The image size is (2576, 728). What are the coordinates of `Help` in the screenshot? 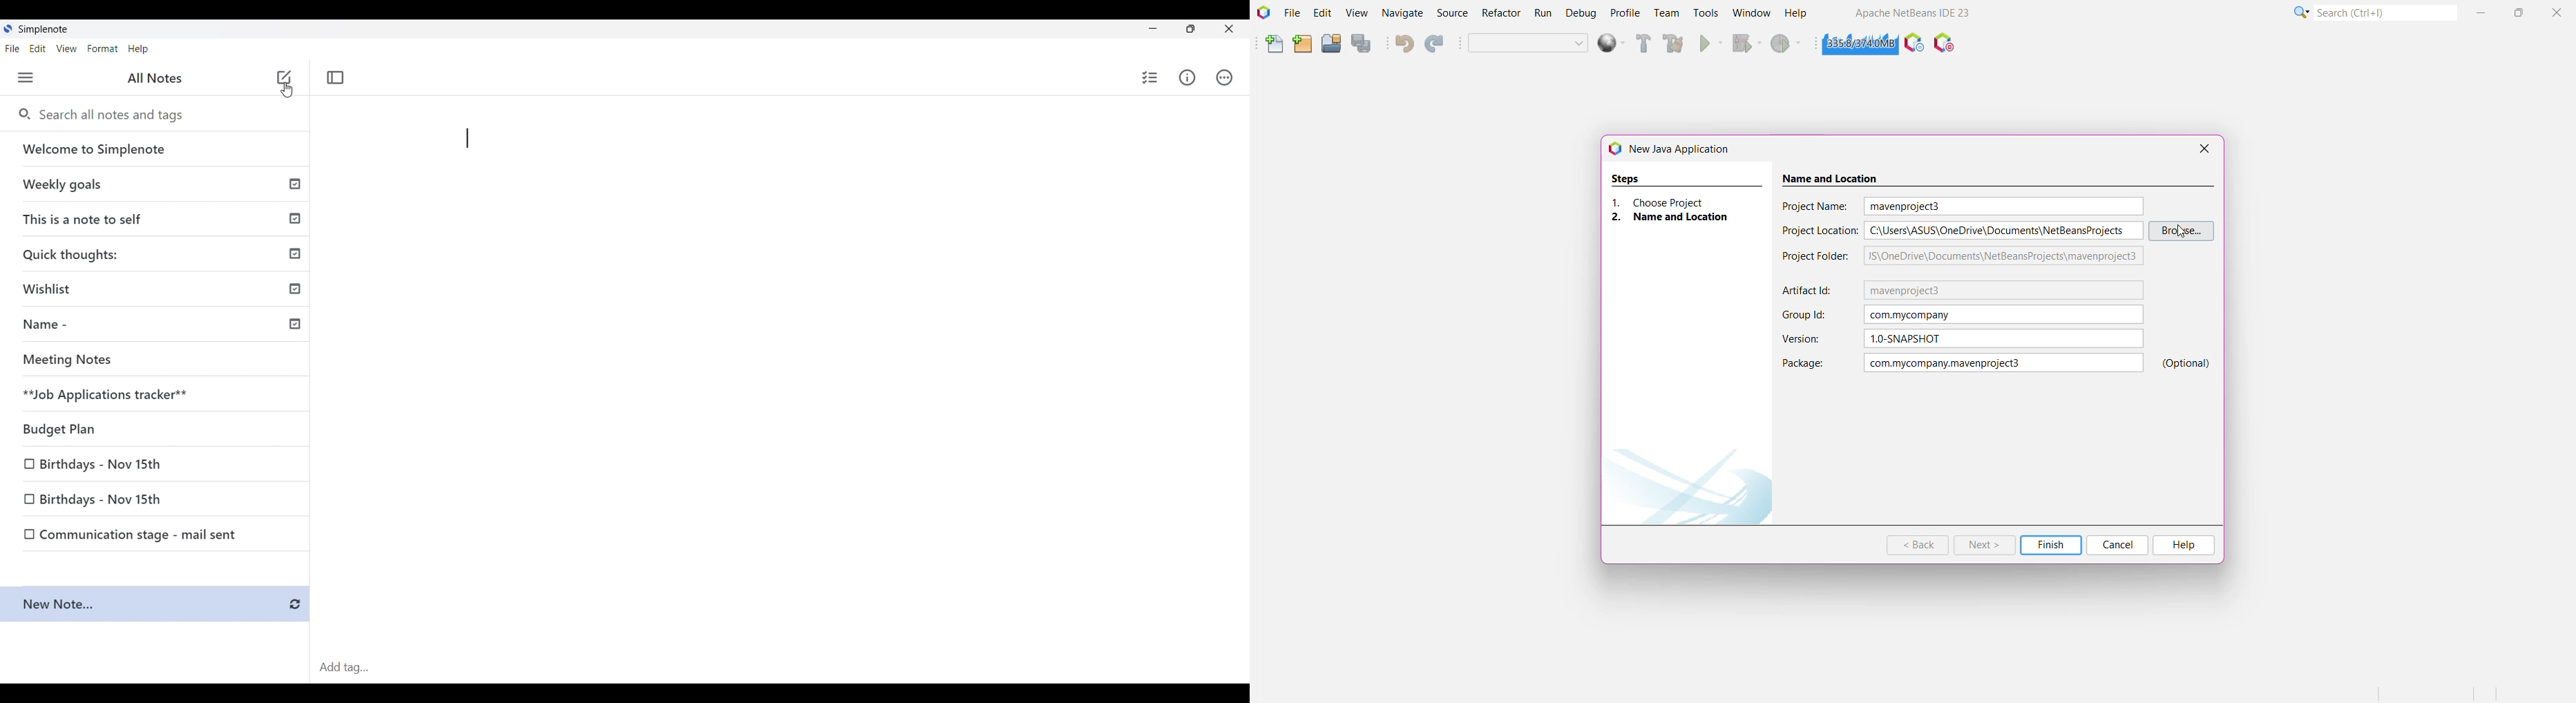 It's located at (139, 49).